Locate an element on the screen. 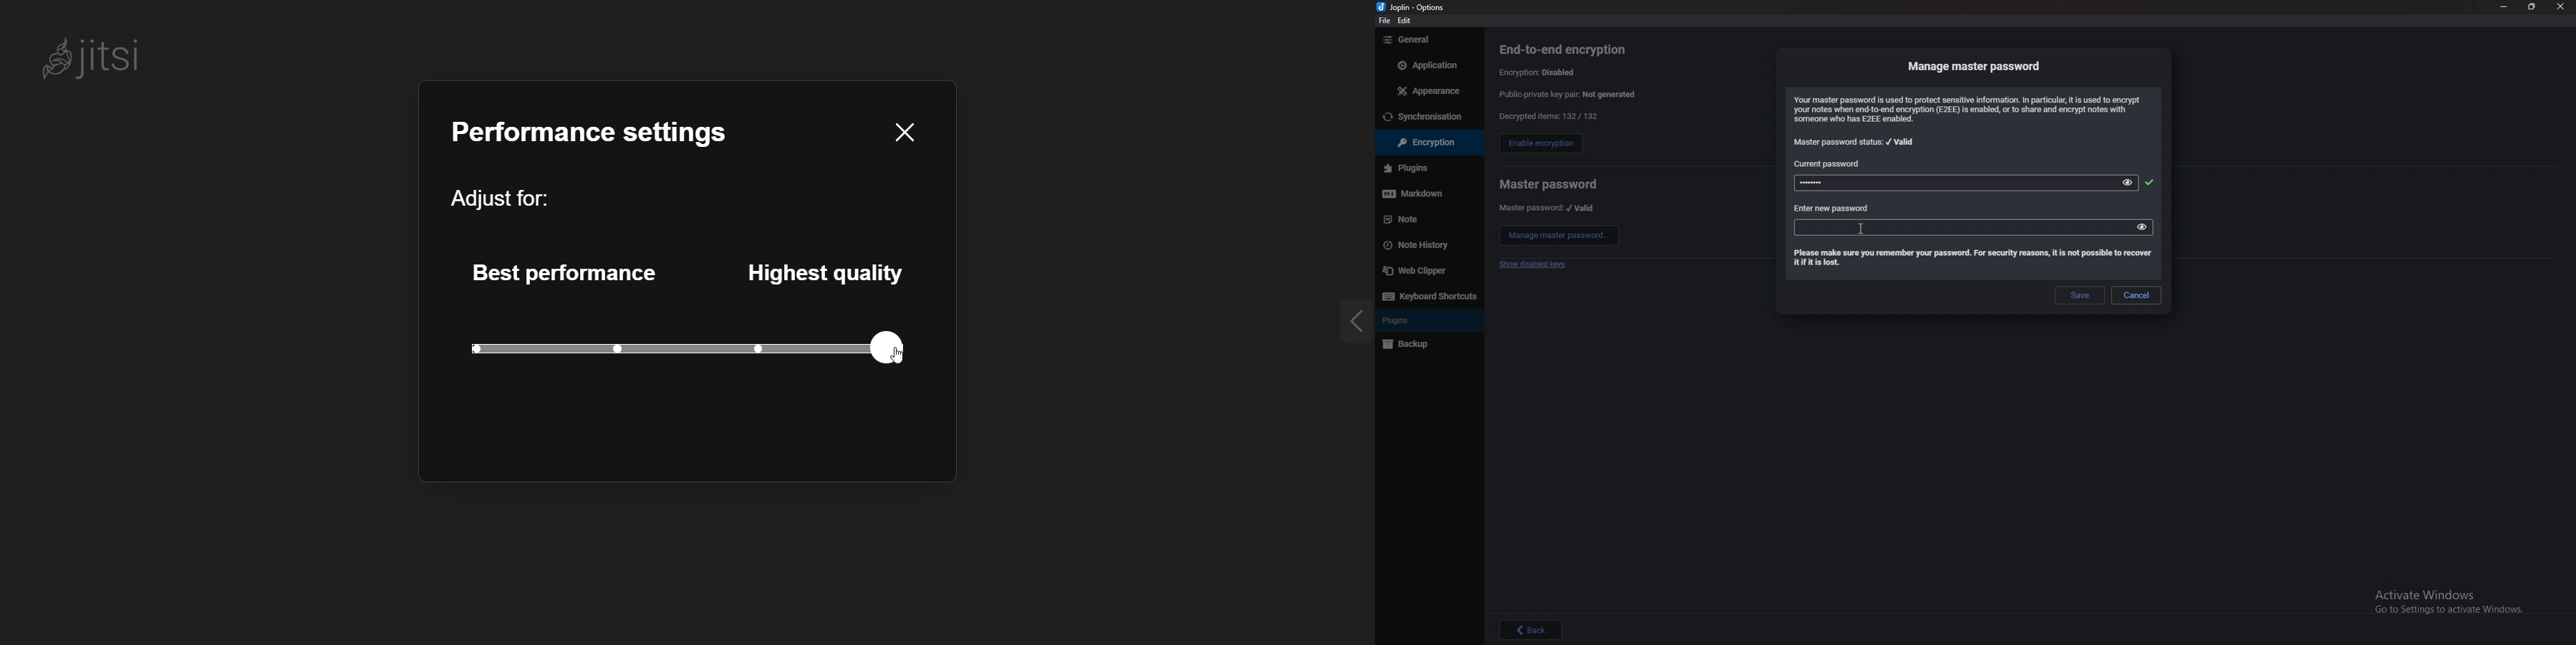 This screenshot has height=672, width=2576. master password is located at coordinates (1548, 208).